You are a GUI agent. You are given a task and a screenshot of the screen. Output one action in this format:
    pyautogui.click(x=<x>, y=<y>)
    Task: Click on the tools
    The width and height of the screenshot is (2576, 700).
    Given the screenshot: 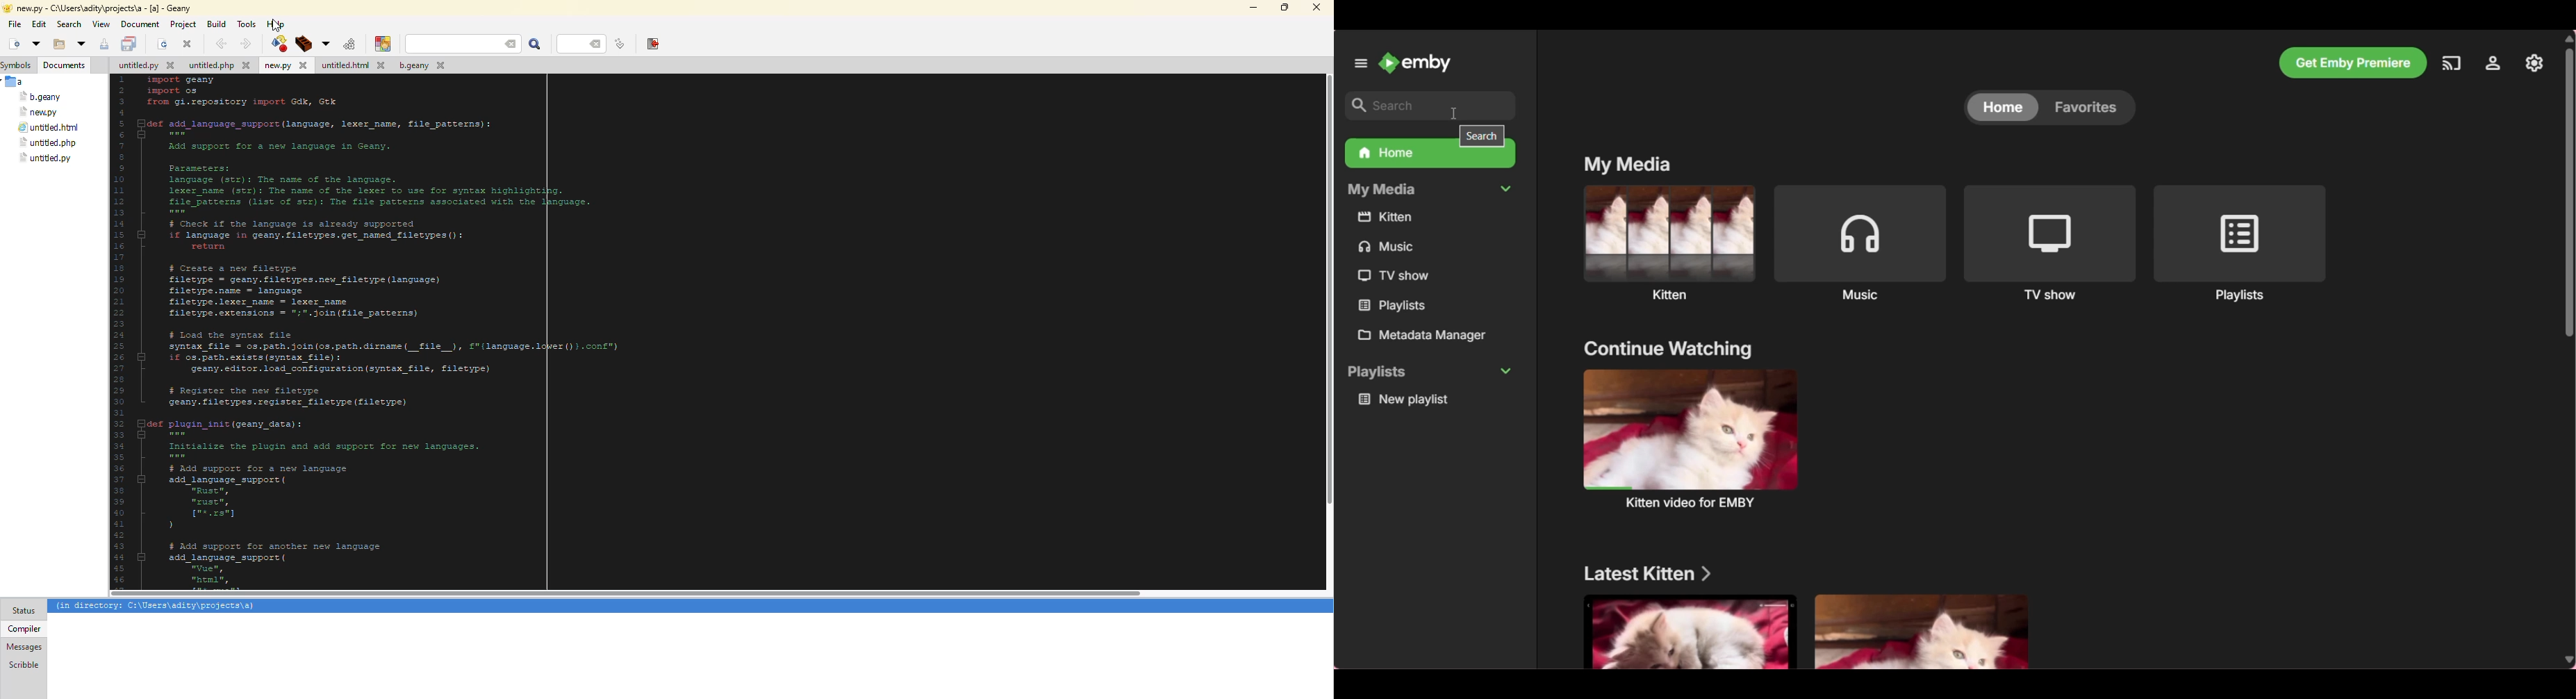 What is the action you would take?
    pyautogui.click(x=249, y=23)
    